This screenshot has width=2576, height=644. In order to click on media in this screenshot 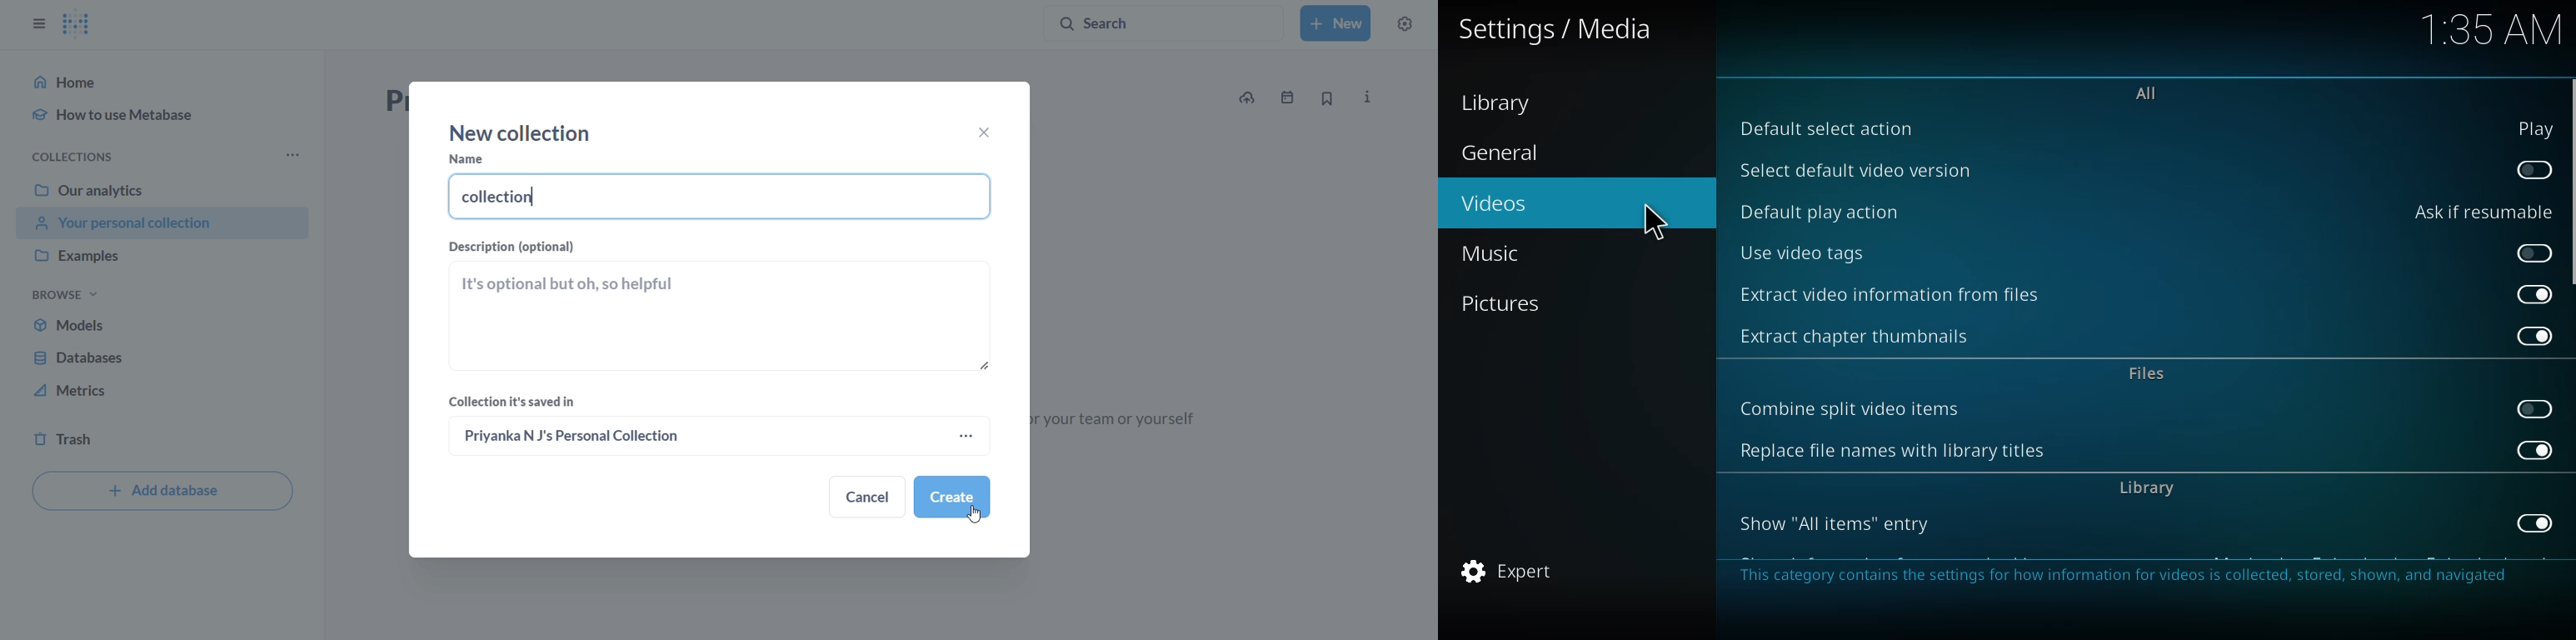, I will do `click(1557, 31)`.